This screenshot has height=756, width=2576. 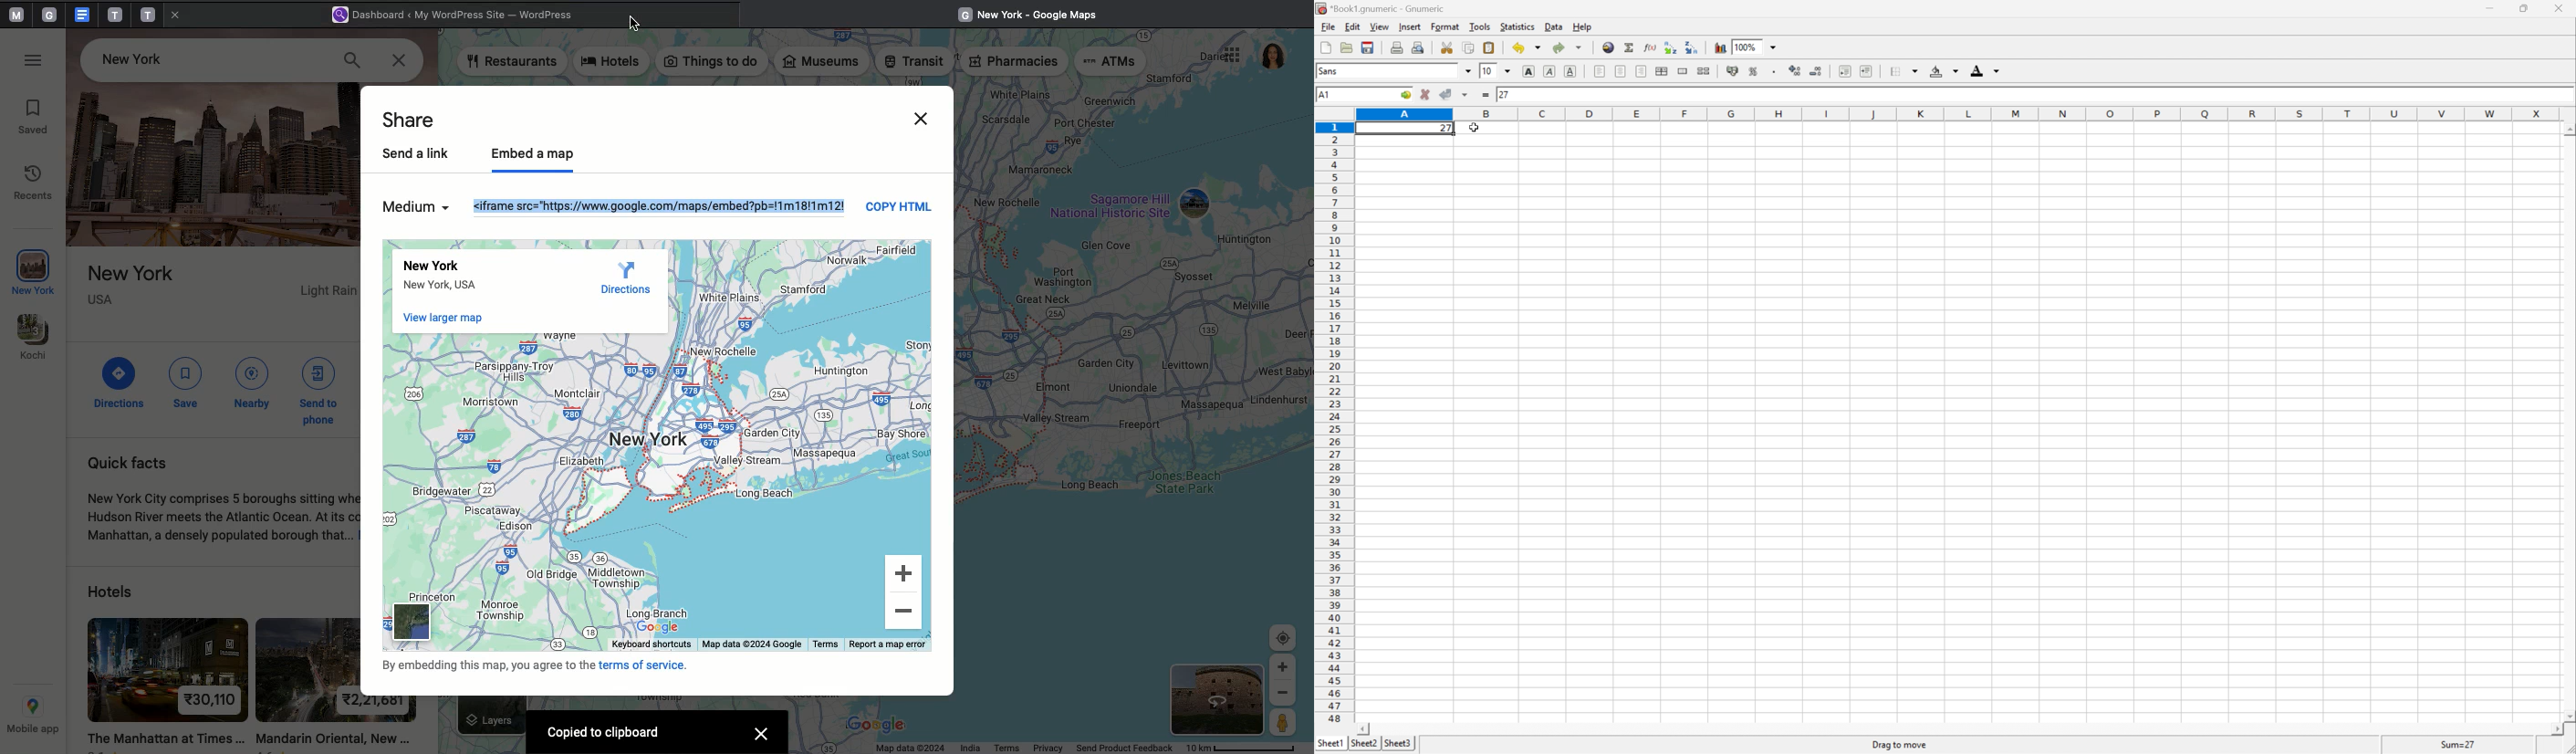 What do you see at coordinates (1396, 744) in the screenshot?
I see `Sheet3` at bounding box center [1396, 744].